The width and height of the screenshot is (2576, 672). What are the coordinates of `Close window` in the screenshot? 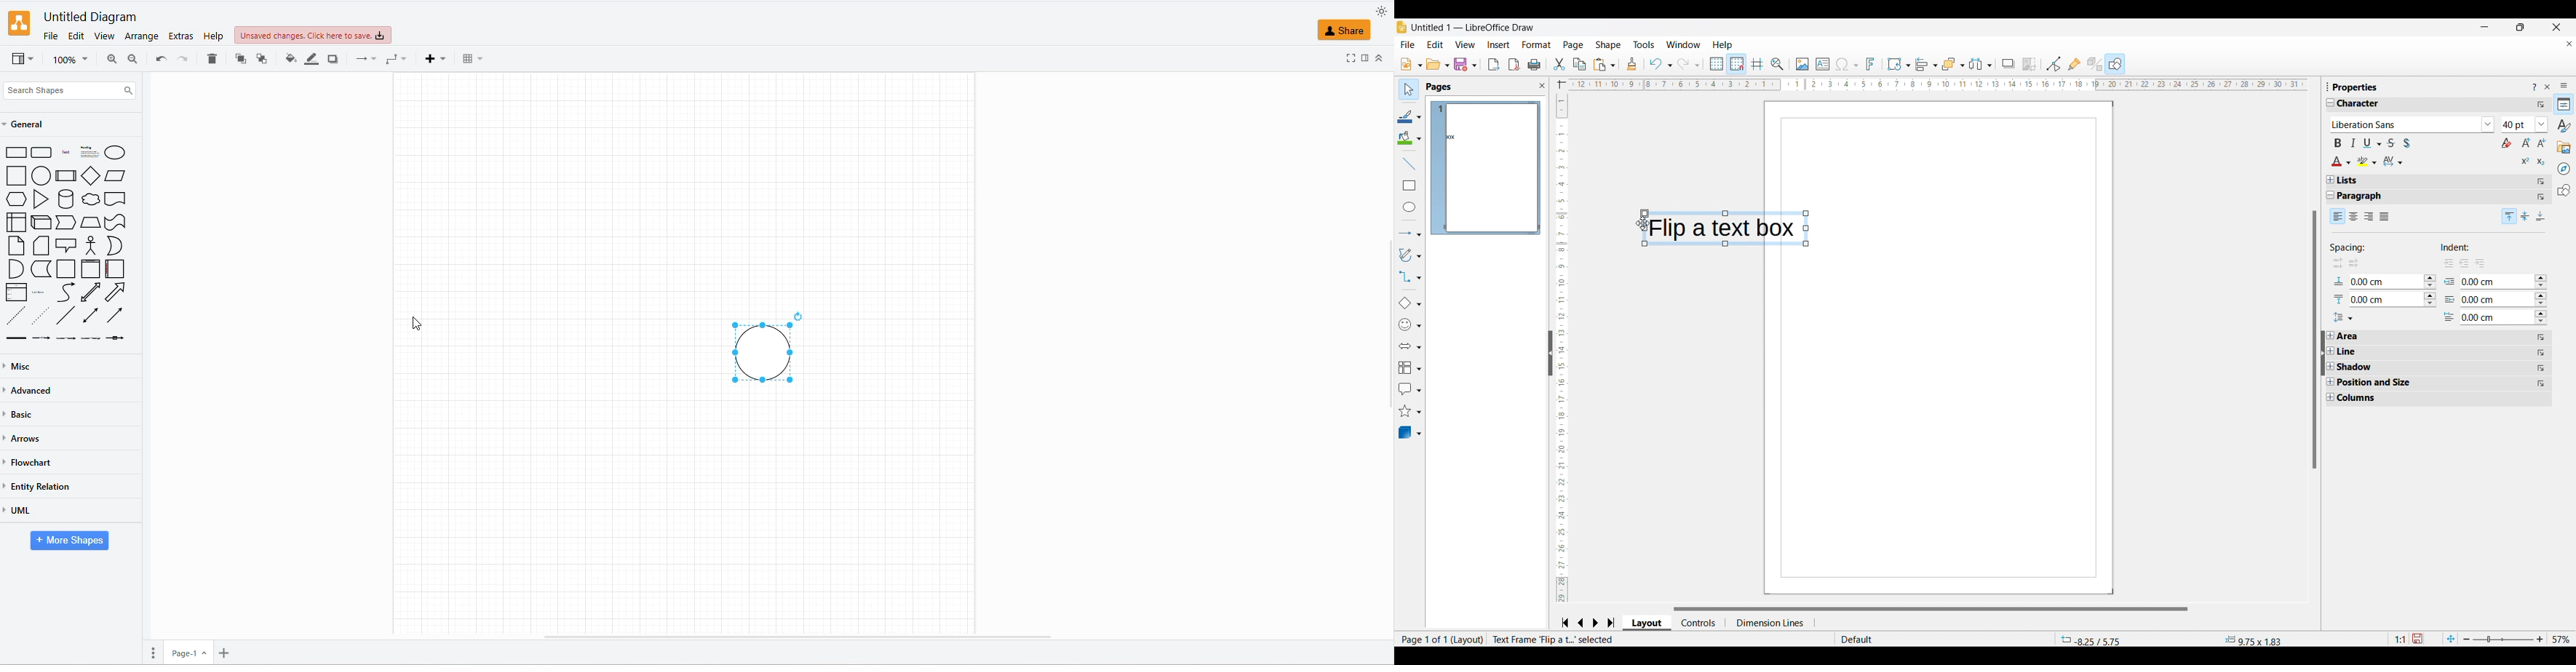 It's located at (2558, 27).